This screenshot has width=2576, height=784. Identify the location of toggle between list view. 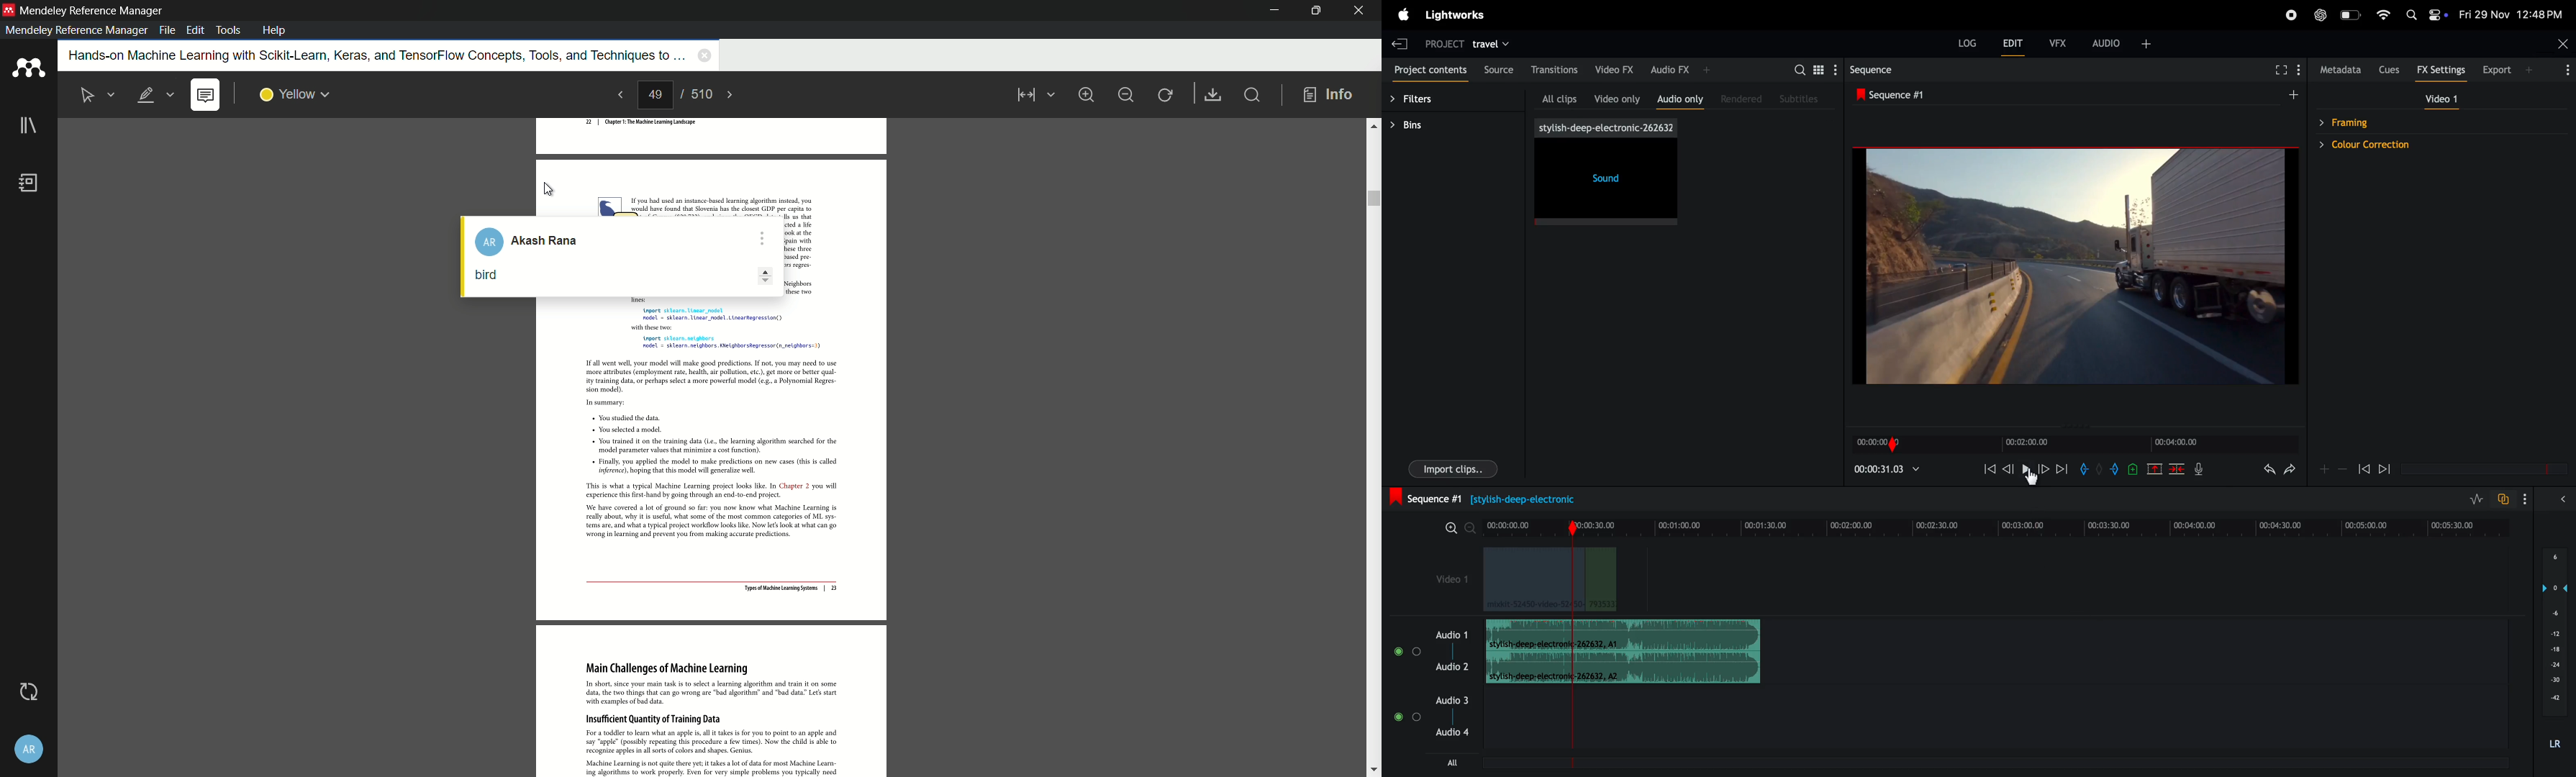
(1816, 69).